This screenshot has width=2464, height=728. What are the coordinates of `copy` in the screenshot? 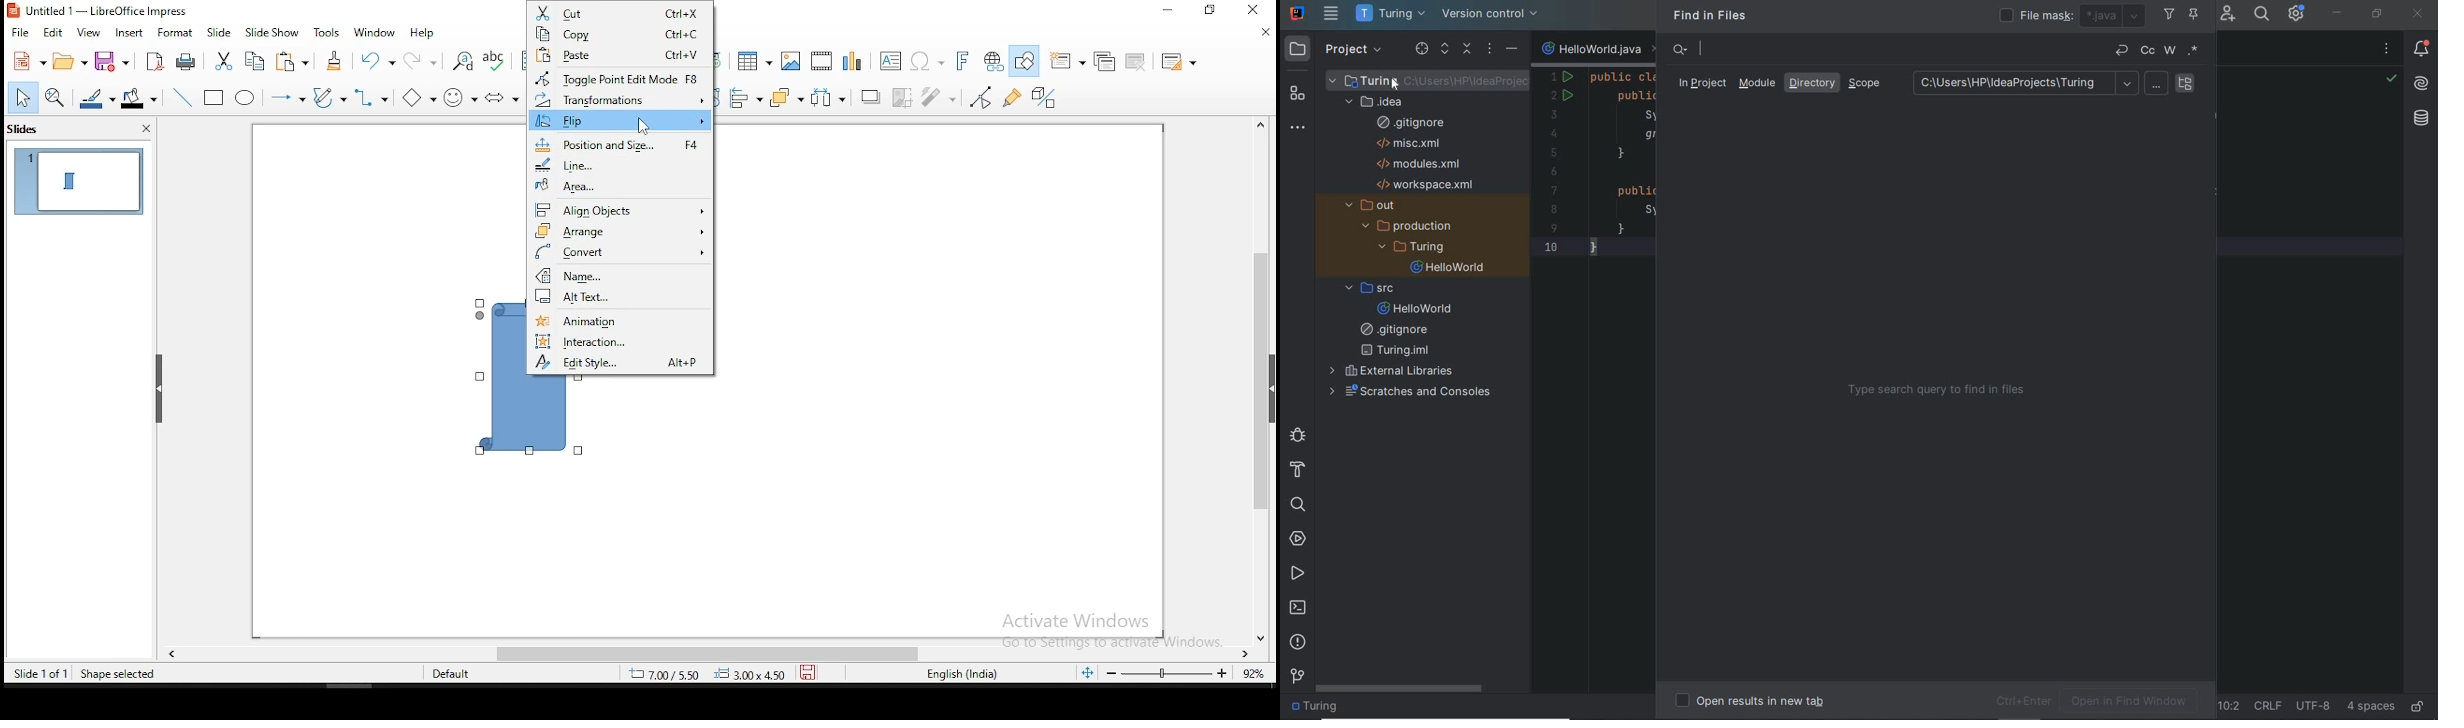 It's located at (622, 32).